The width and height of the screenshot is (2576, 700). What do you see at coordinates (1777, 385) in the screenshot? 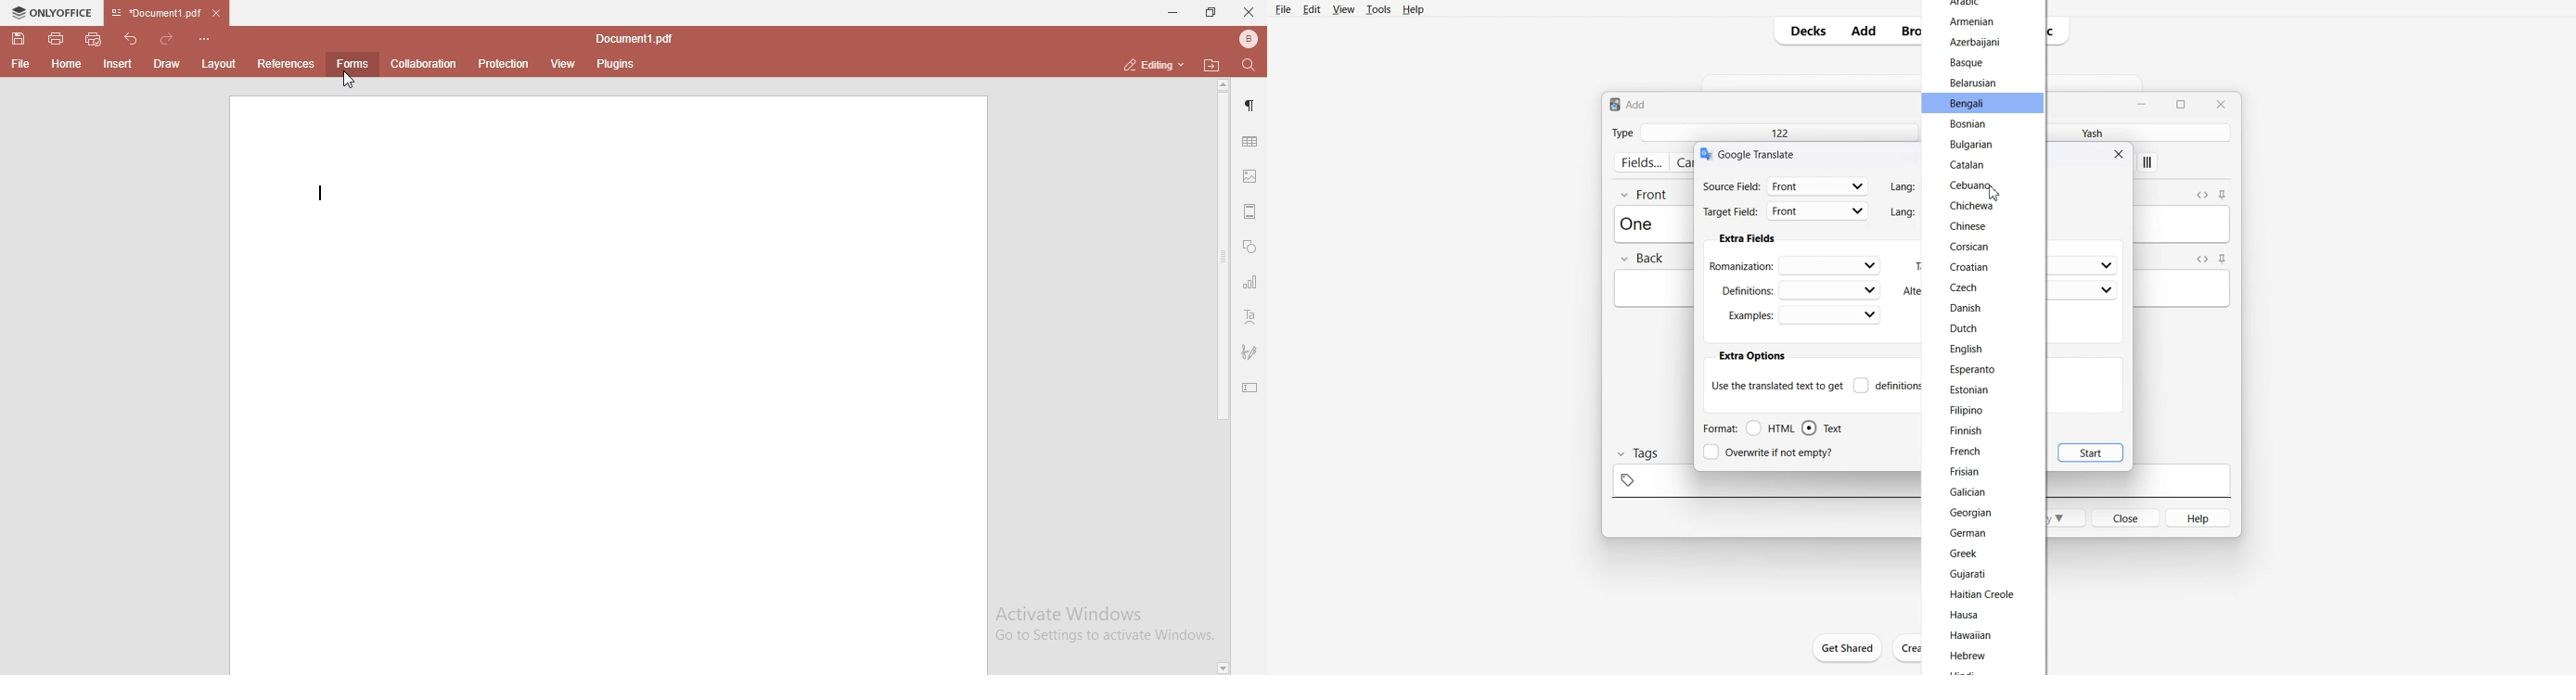
I see `Use the translate text to get` at bounding box center [1777, 385].